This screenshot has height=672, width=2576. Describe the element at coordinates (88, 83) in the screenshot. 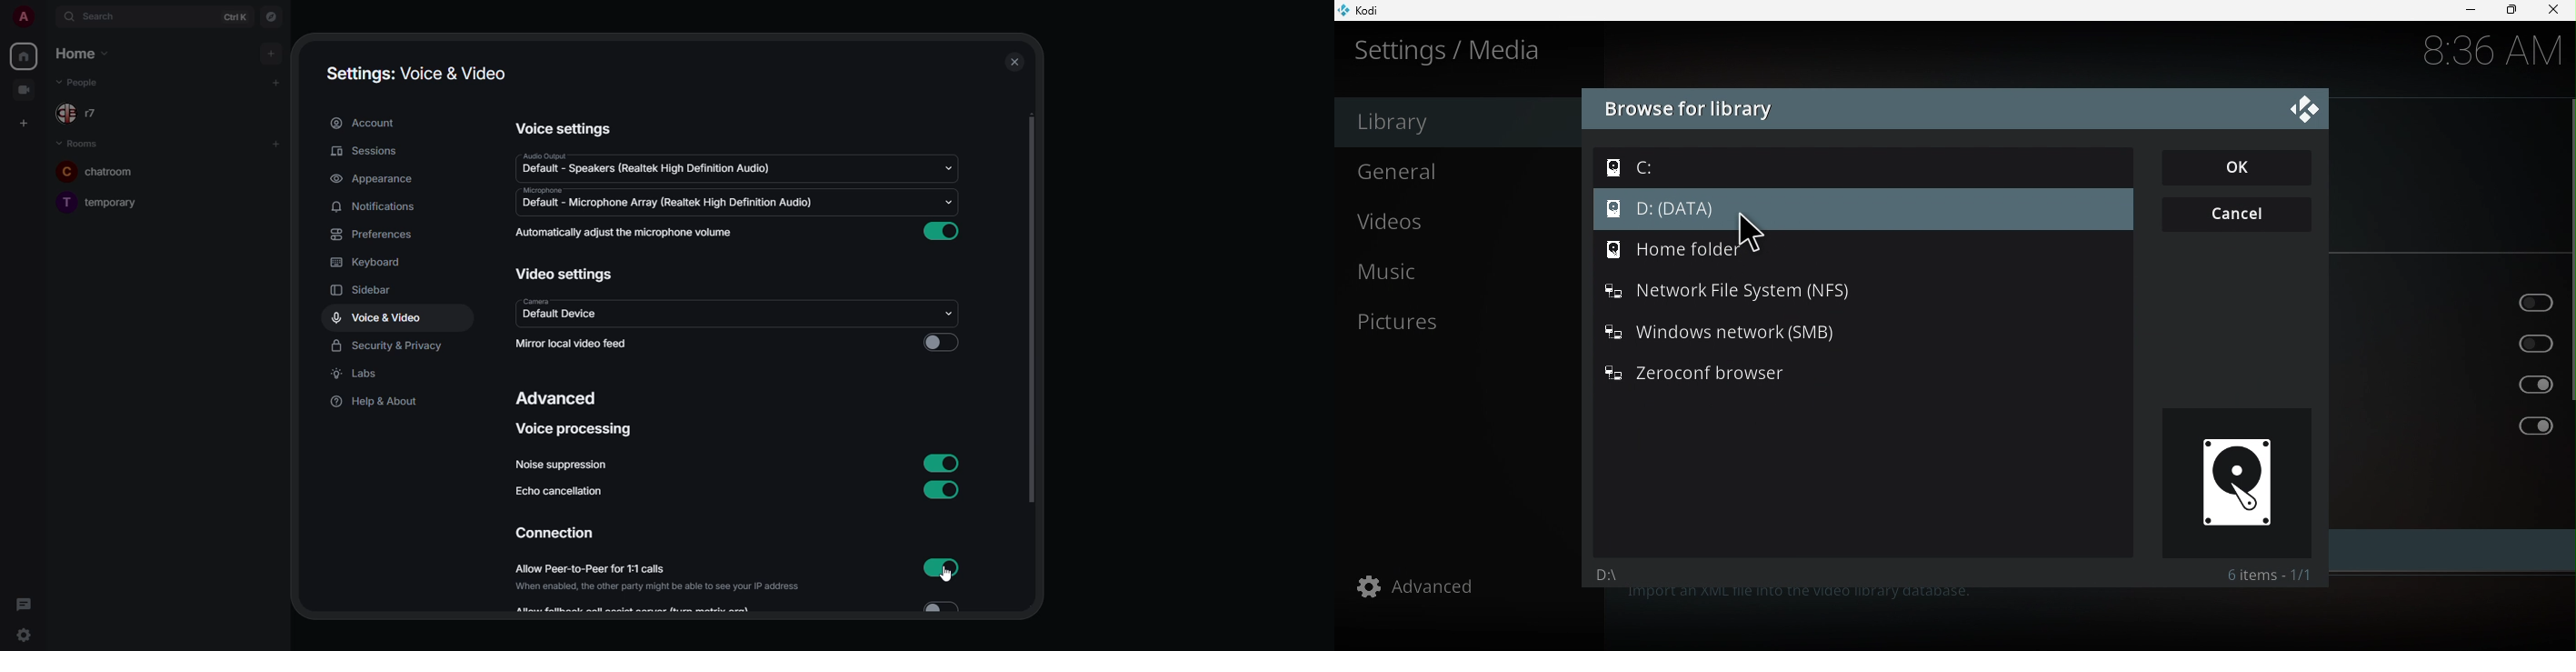

I see `people` at that location.